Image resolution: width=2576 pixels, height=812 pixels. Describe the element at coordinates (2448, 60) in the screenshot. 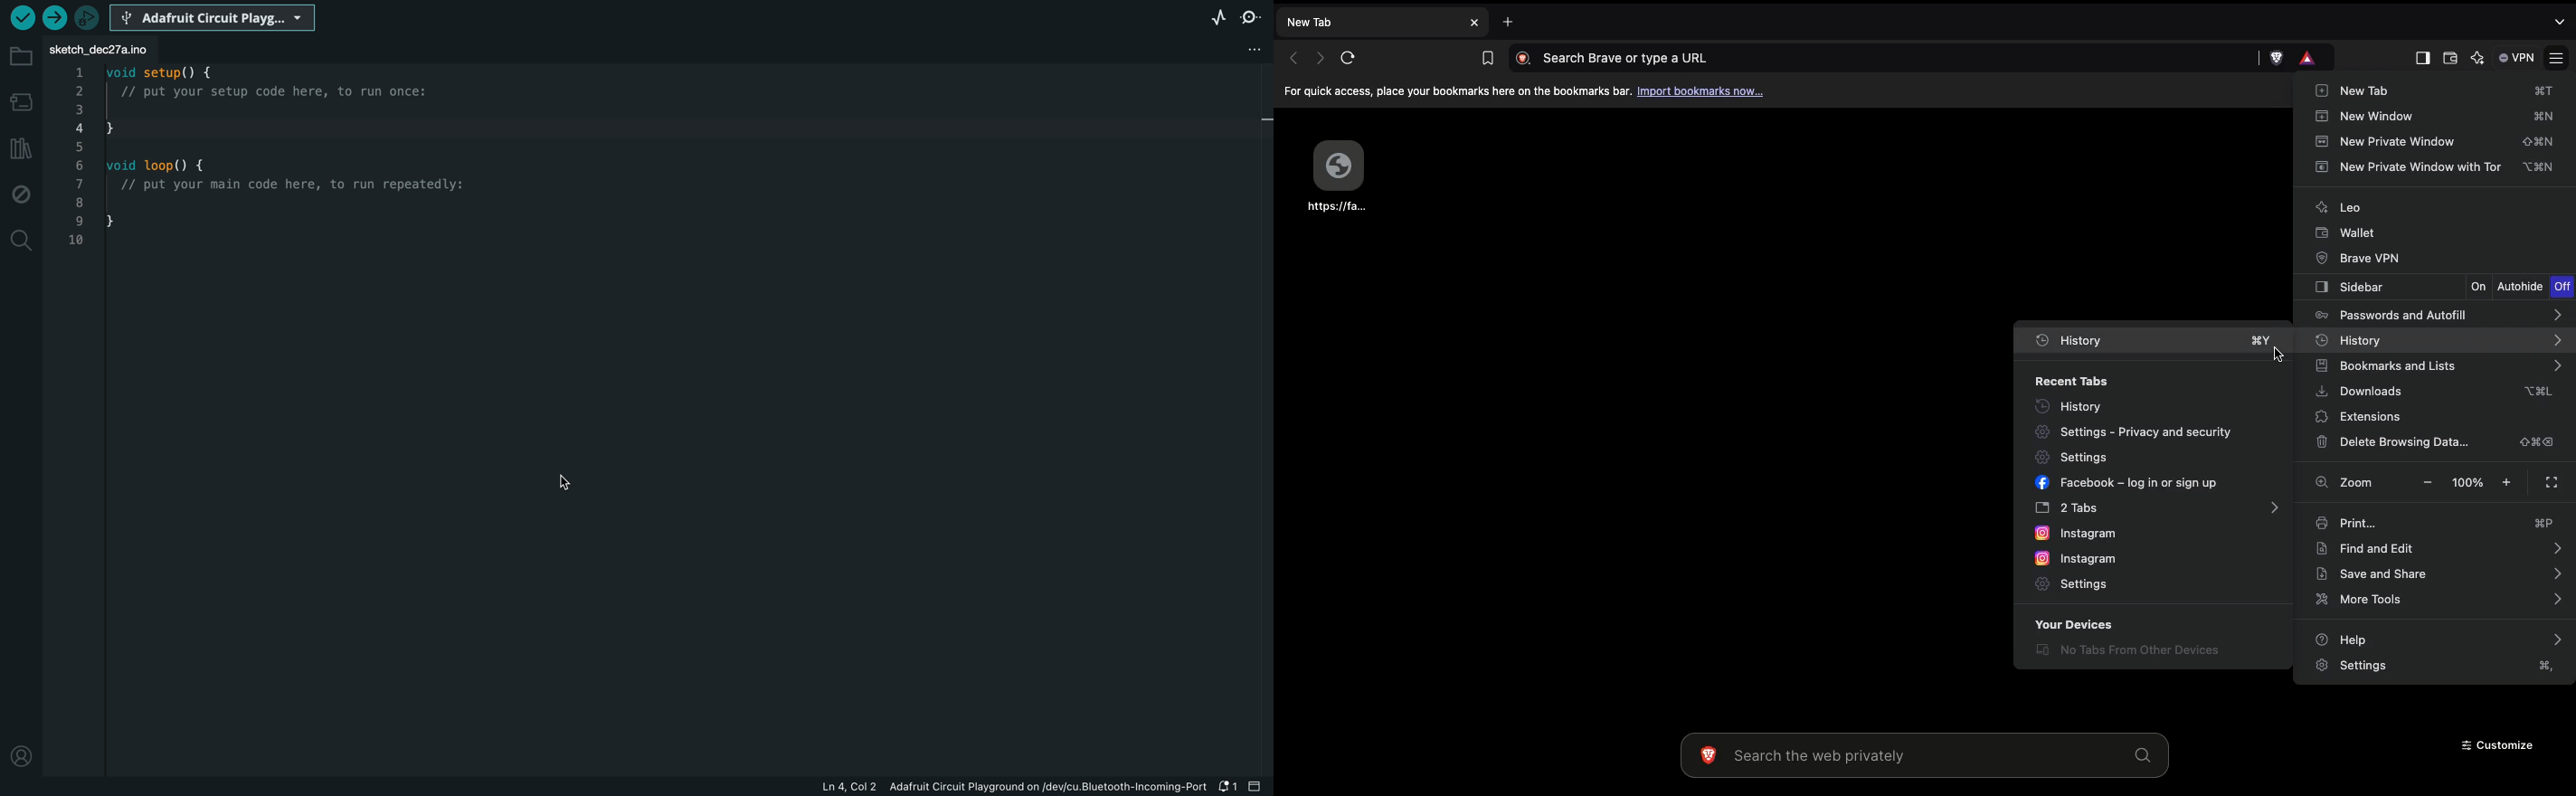

I see `Wallet` at that location.